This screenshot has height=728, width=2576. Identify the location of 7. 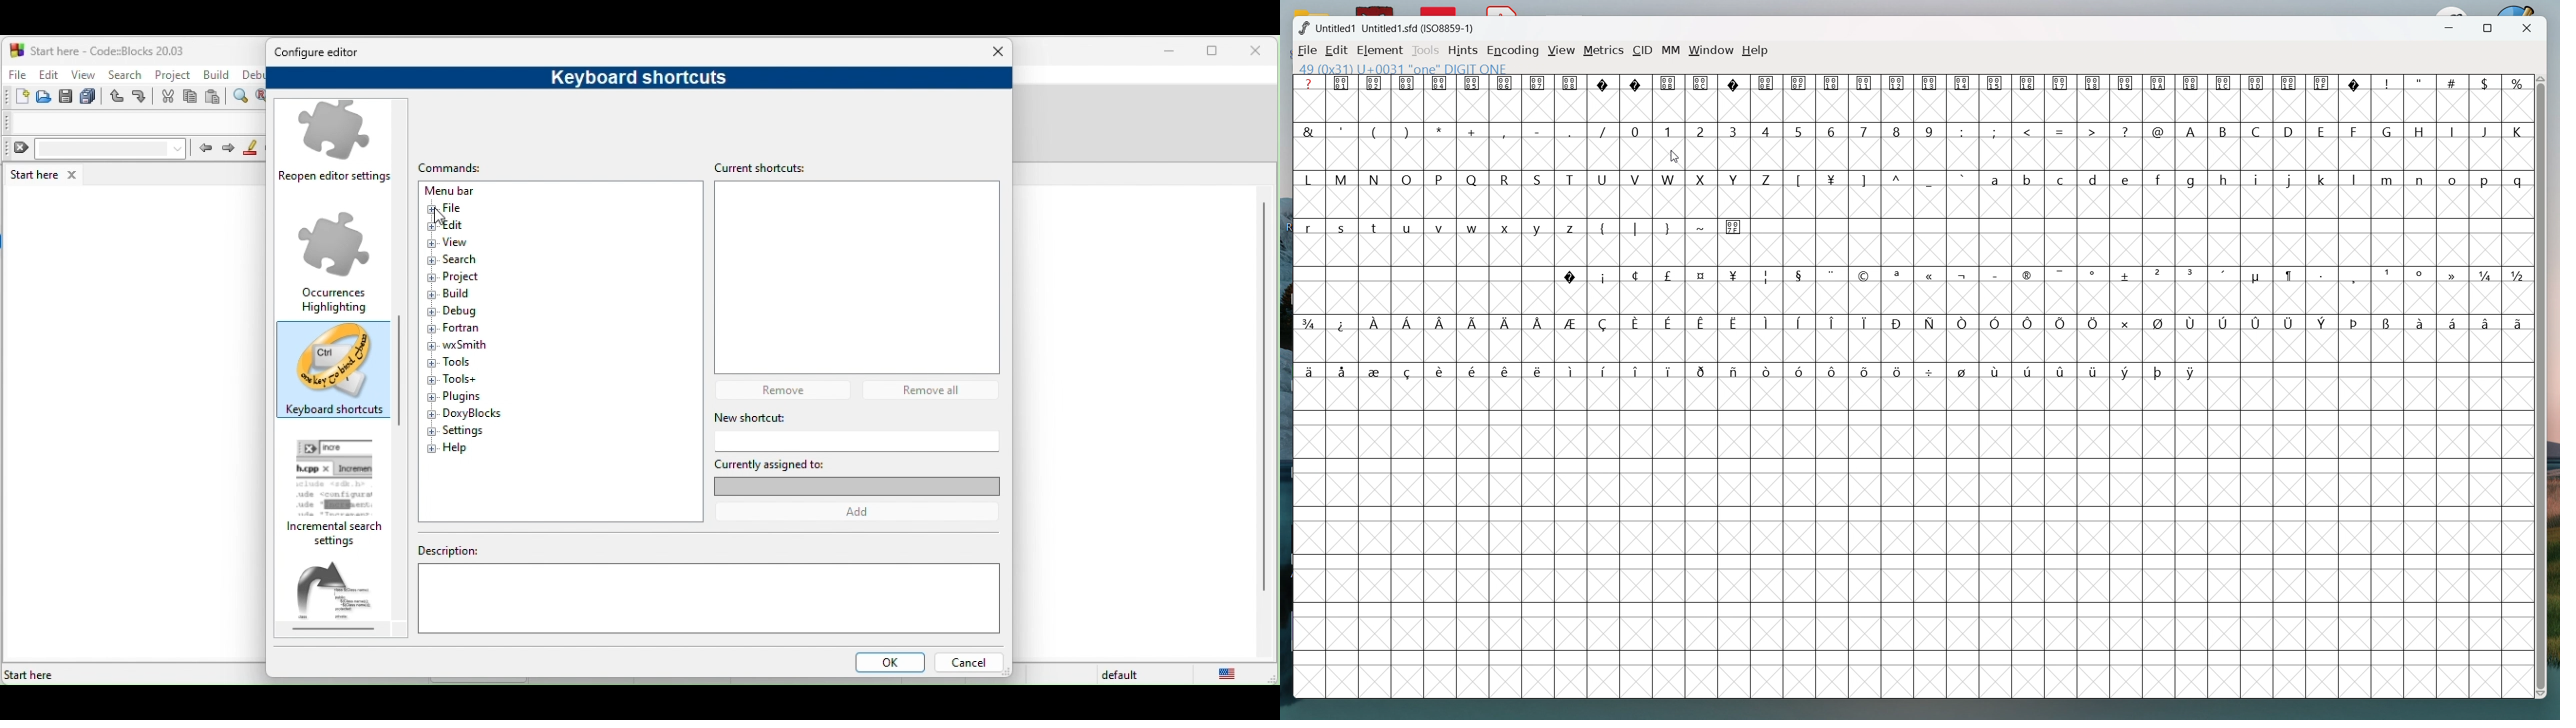
(1865, 131).